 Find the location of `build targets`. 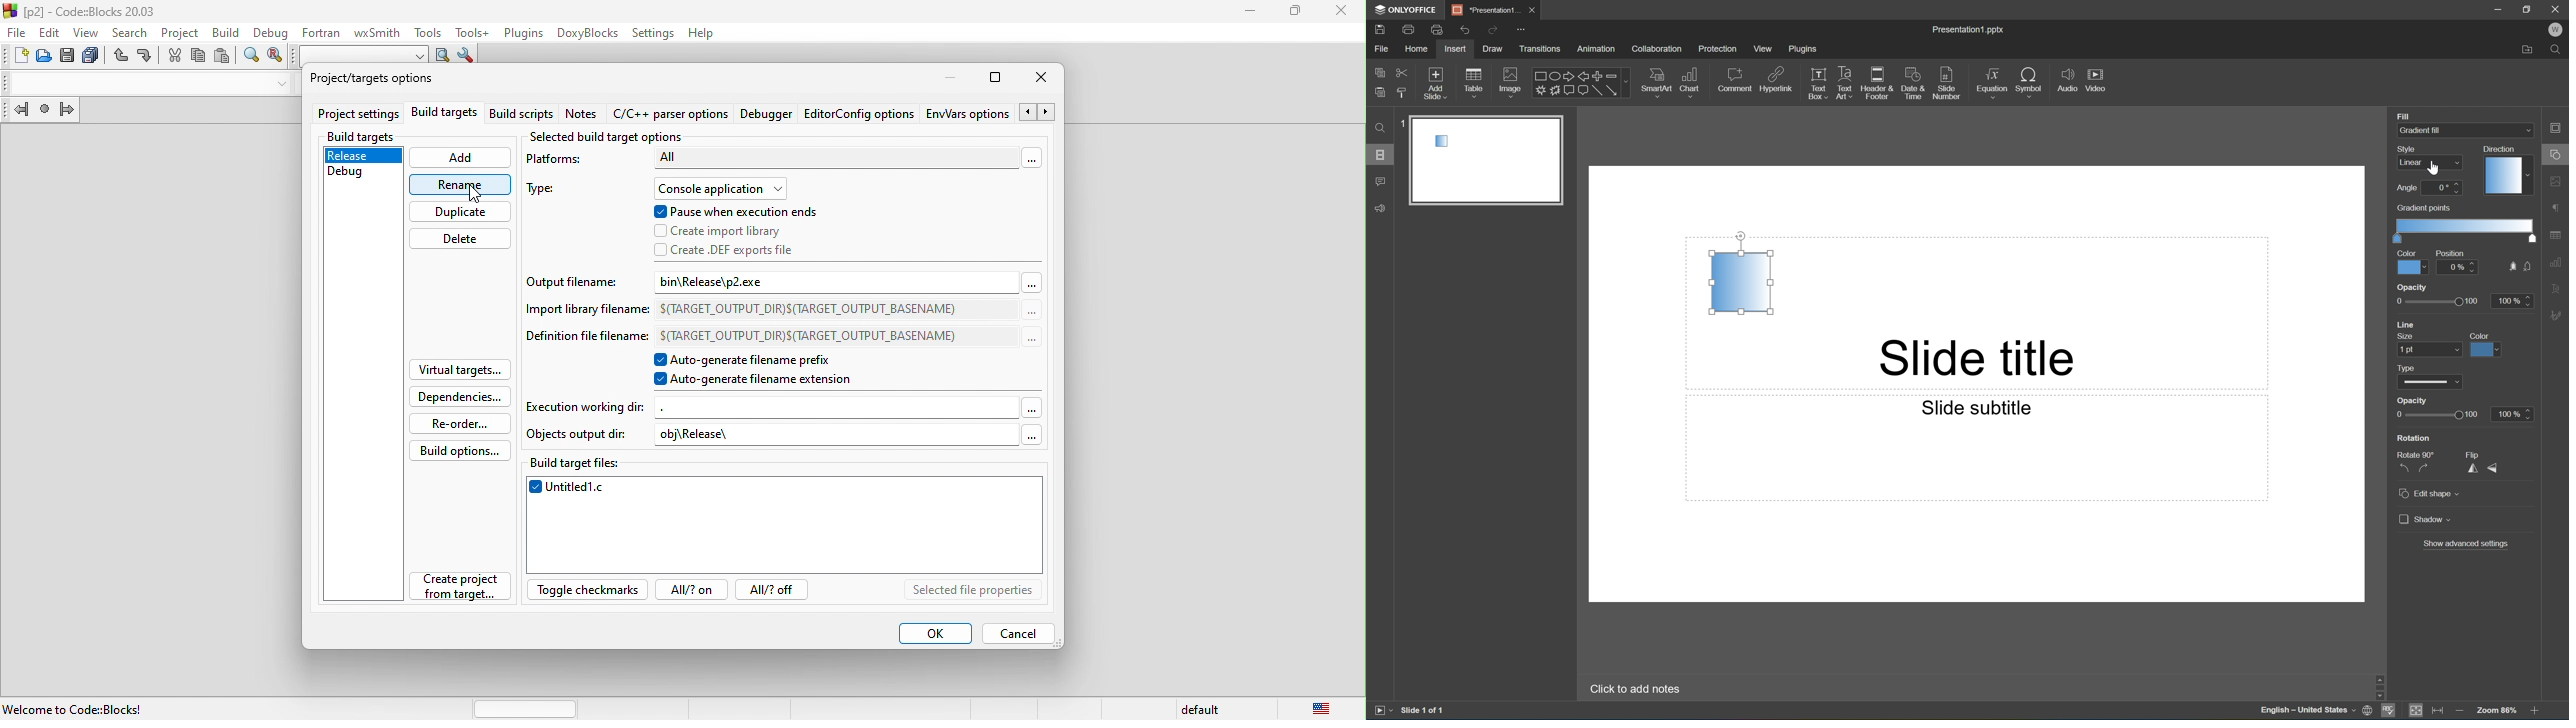

build targets is located at coordinates (363, 136).